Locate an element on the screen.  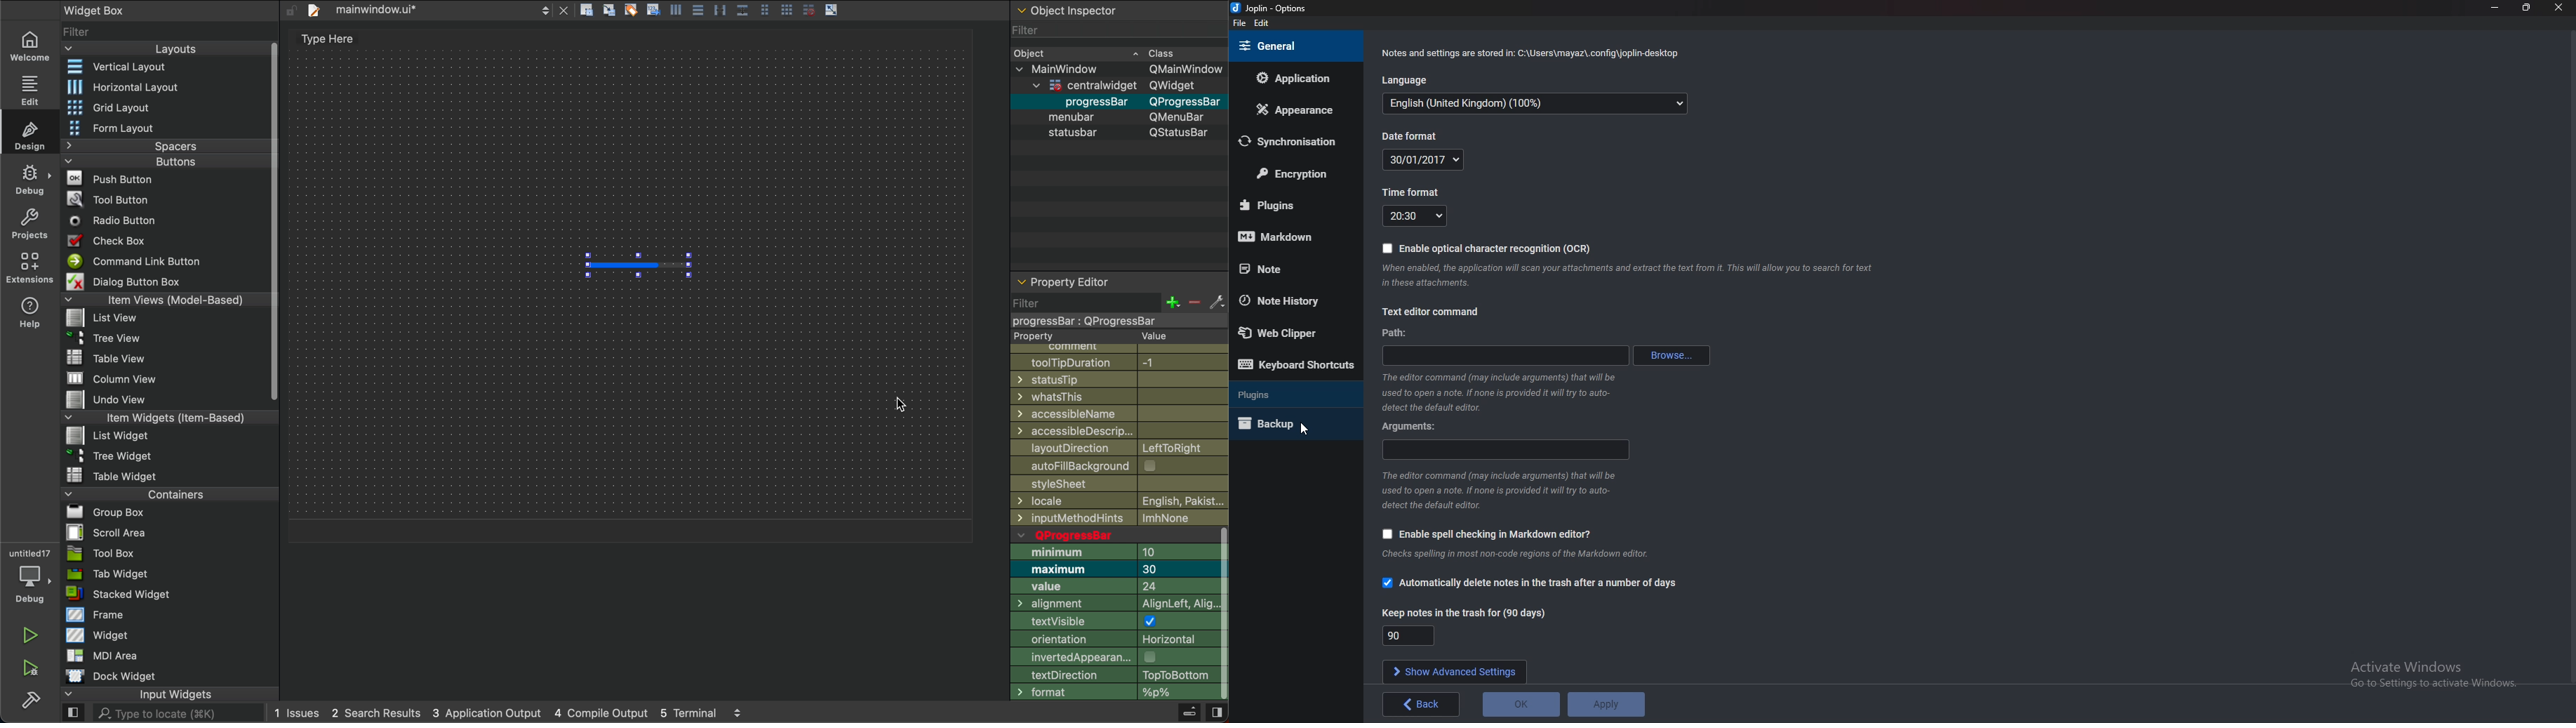
enable O C R is located at coordinates (1490, 248).